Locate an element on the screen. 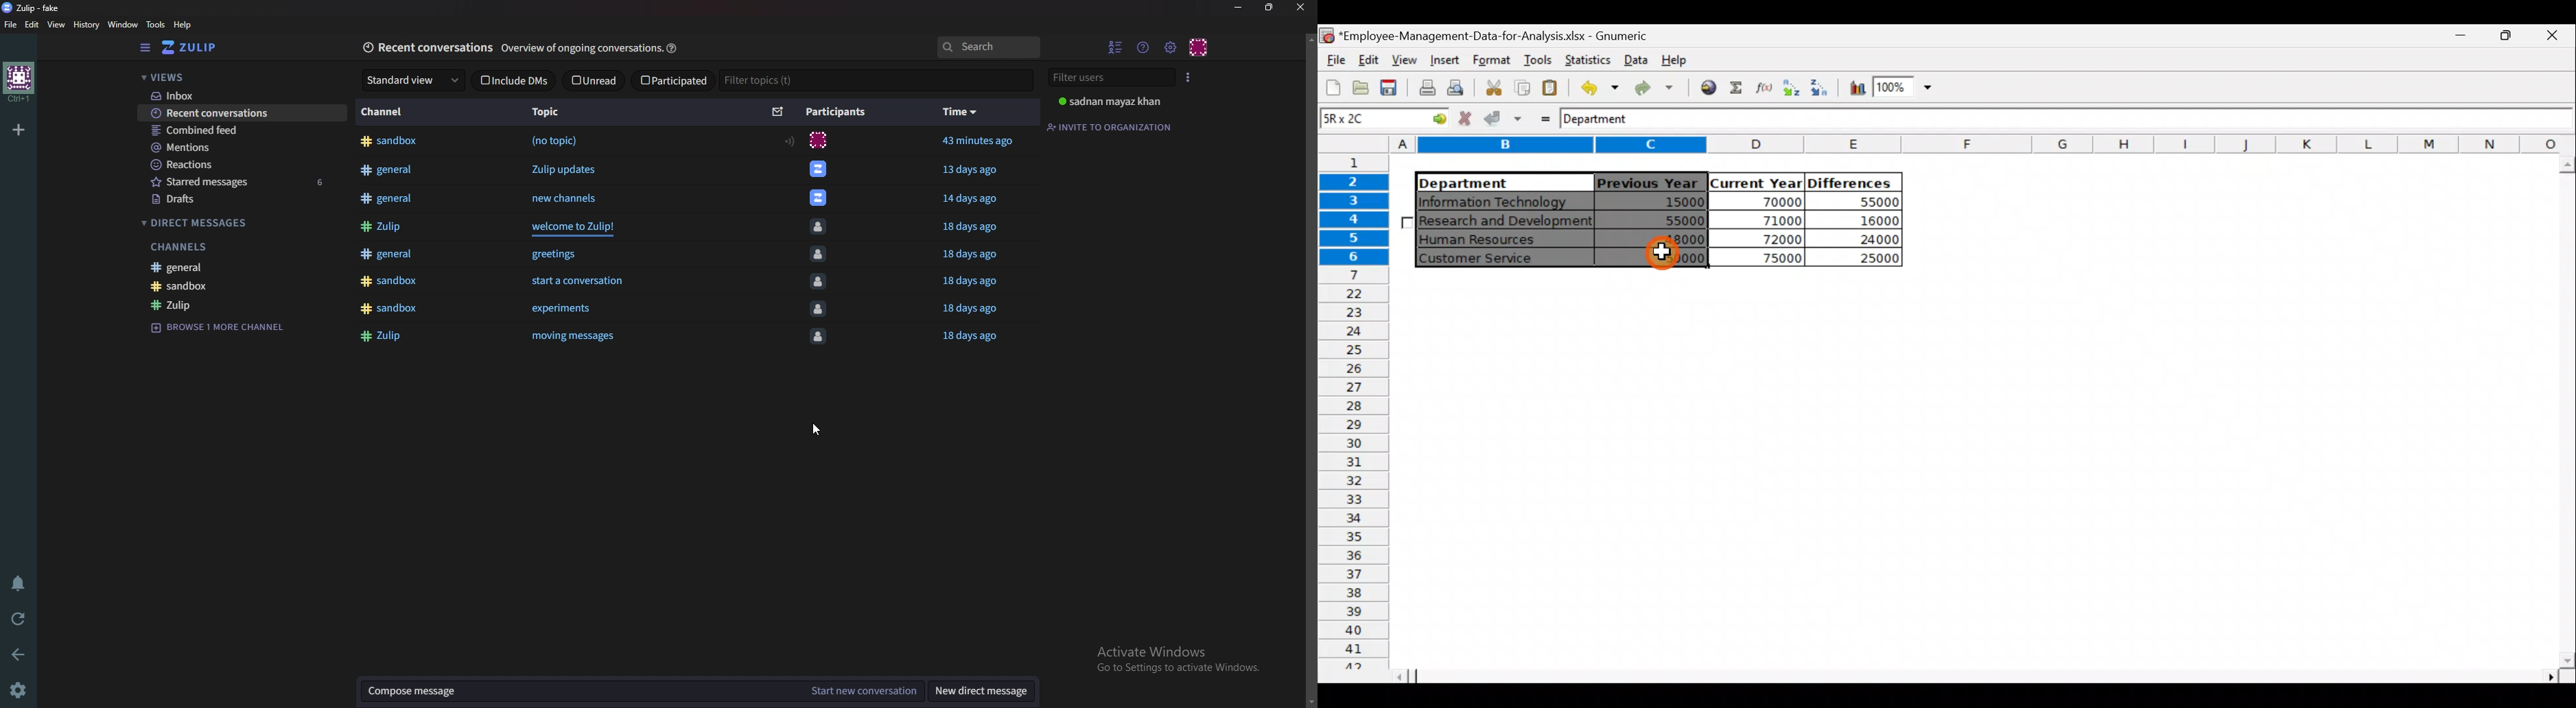 This screenshot has height=728, width=2576. 70000 is located at coordinates (1770, 201).